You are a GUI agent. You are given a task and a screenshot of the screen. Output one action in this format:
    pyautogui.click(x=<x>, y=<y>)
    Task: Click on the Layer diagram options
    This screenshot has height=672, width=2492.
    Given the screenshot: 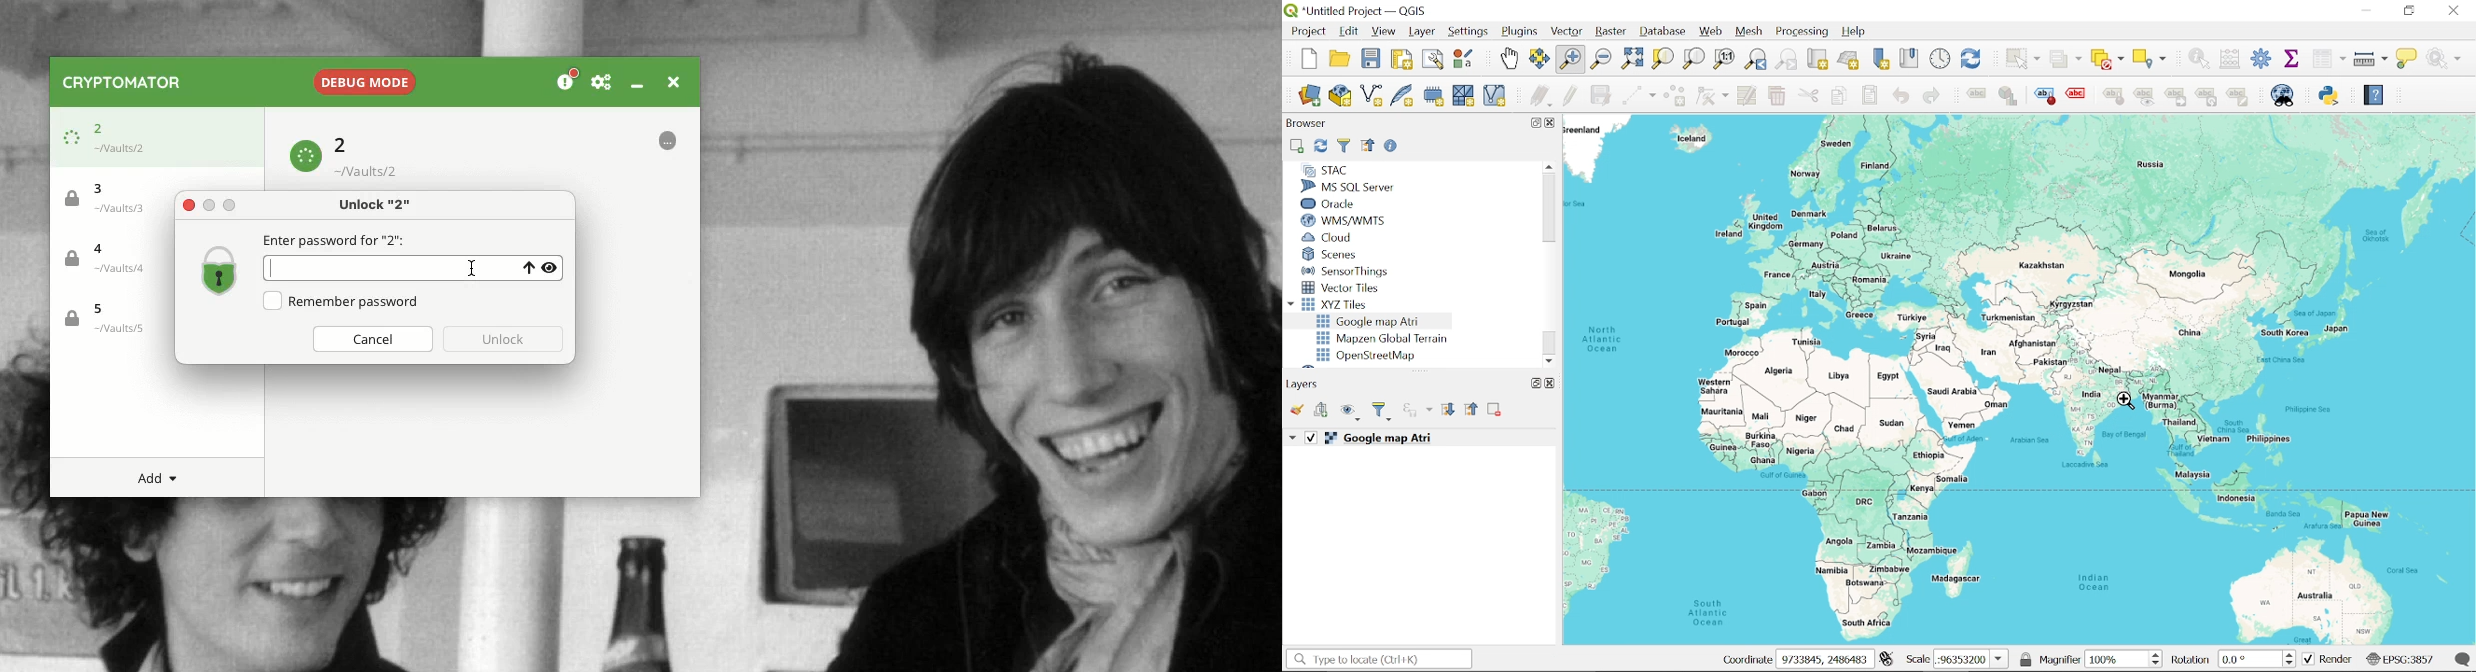 What is the action you would take?
    pyautogui.click(x=2007, y=96)
    